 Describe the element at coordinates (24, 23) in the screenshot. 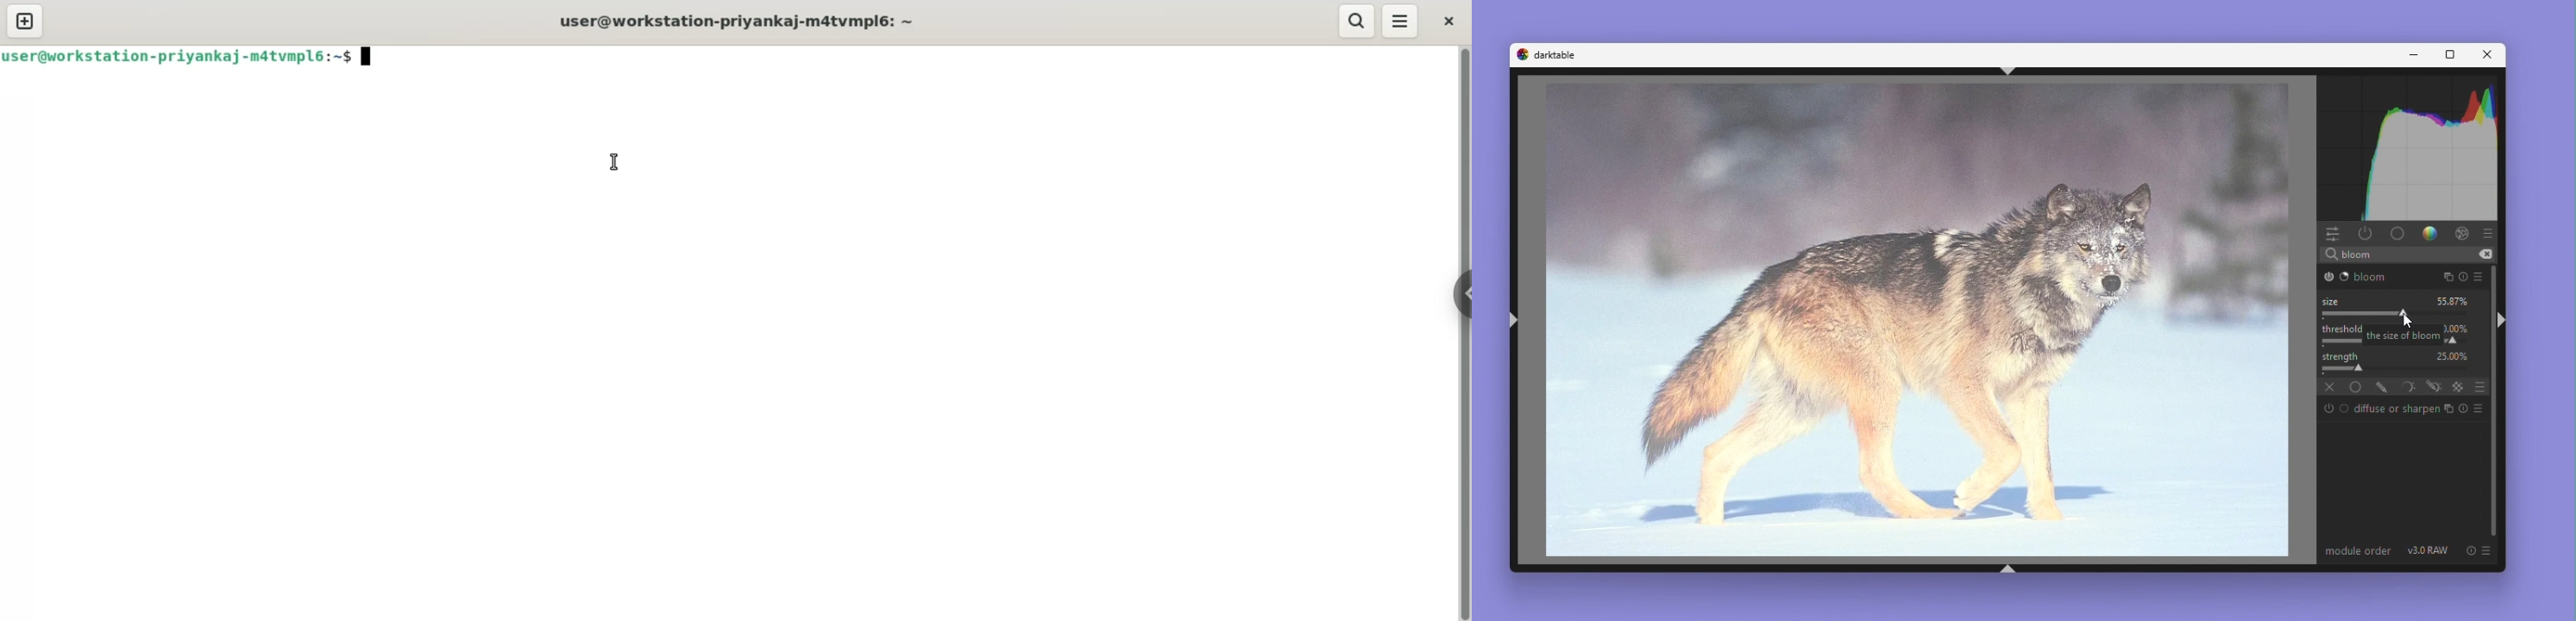

I see `new tab` at that location.